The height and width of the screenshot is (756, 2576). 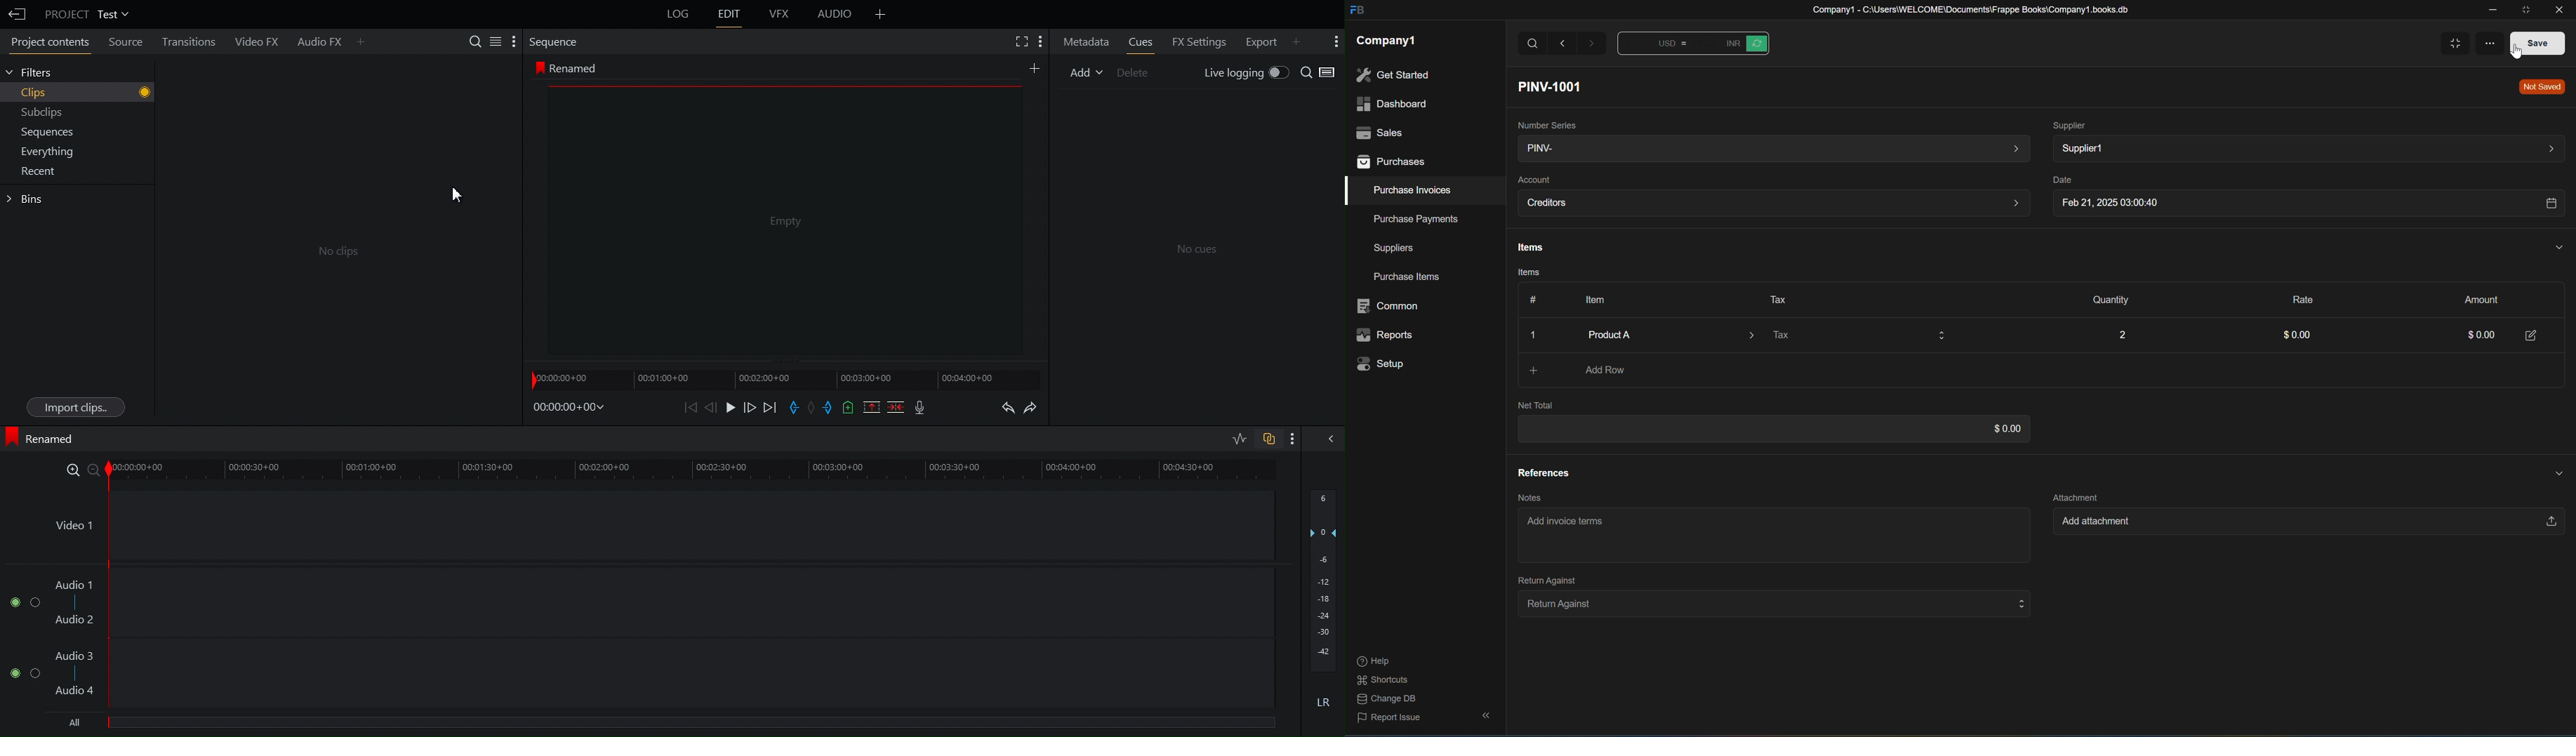 I want to click on Video 1, so click(x=72, y=522).